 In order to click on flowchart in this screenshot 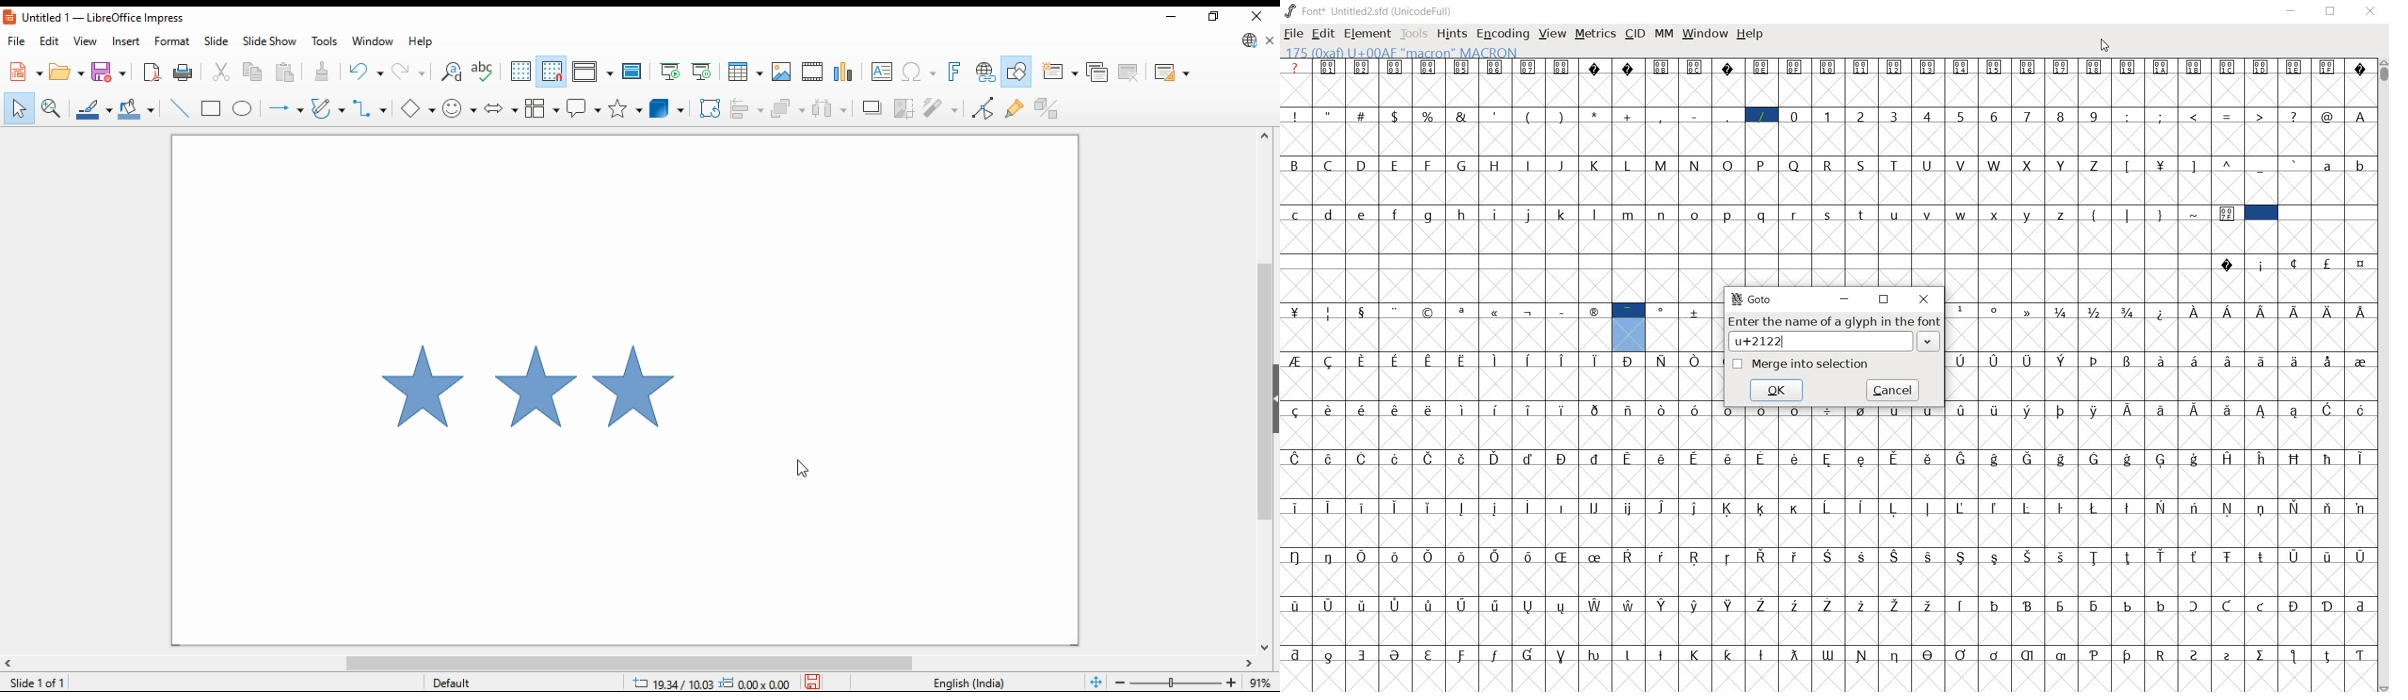, I will do `click(541, 108)`.